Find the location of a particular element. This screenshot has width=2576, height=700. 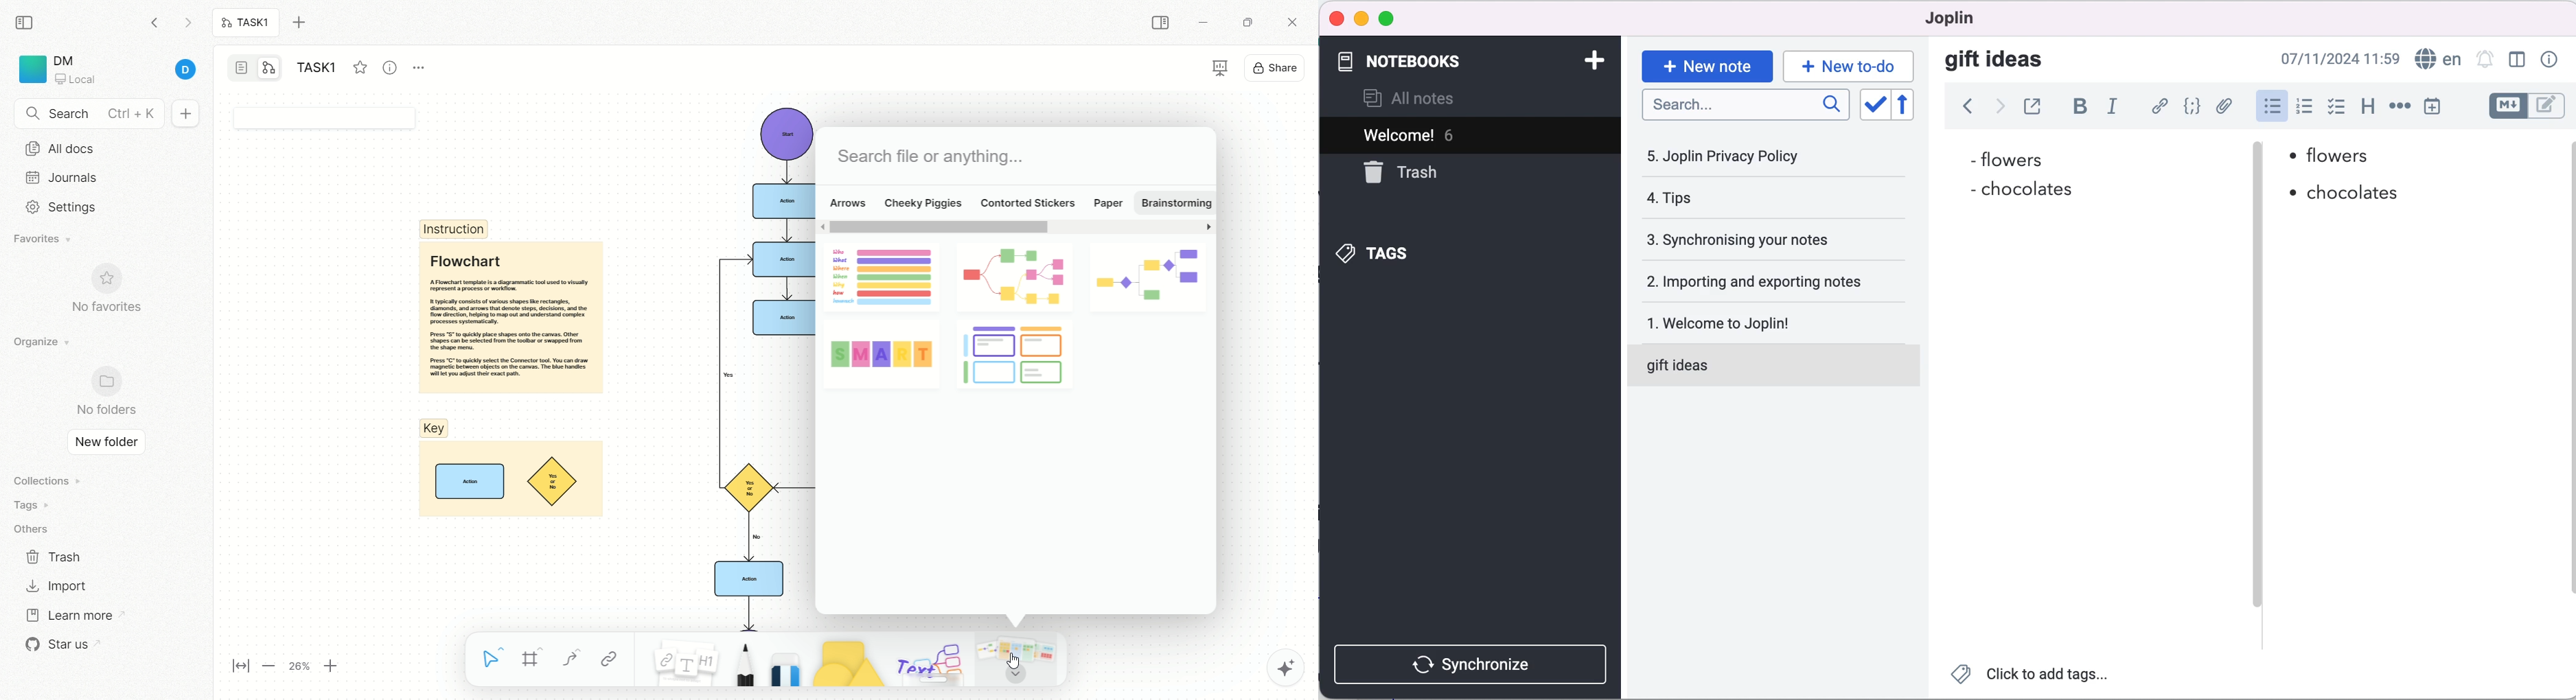

note properties is located at coordinates (2548, 60).